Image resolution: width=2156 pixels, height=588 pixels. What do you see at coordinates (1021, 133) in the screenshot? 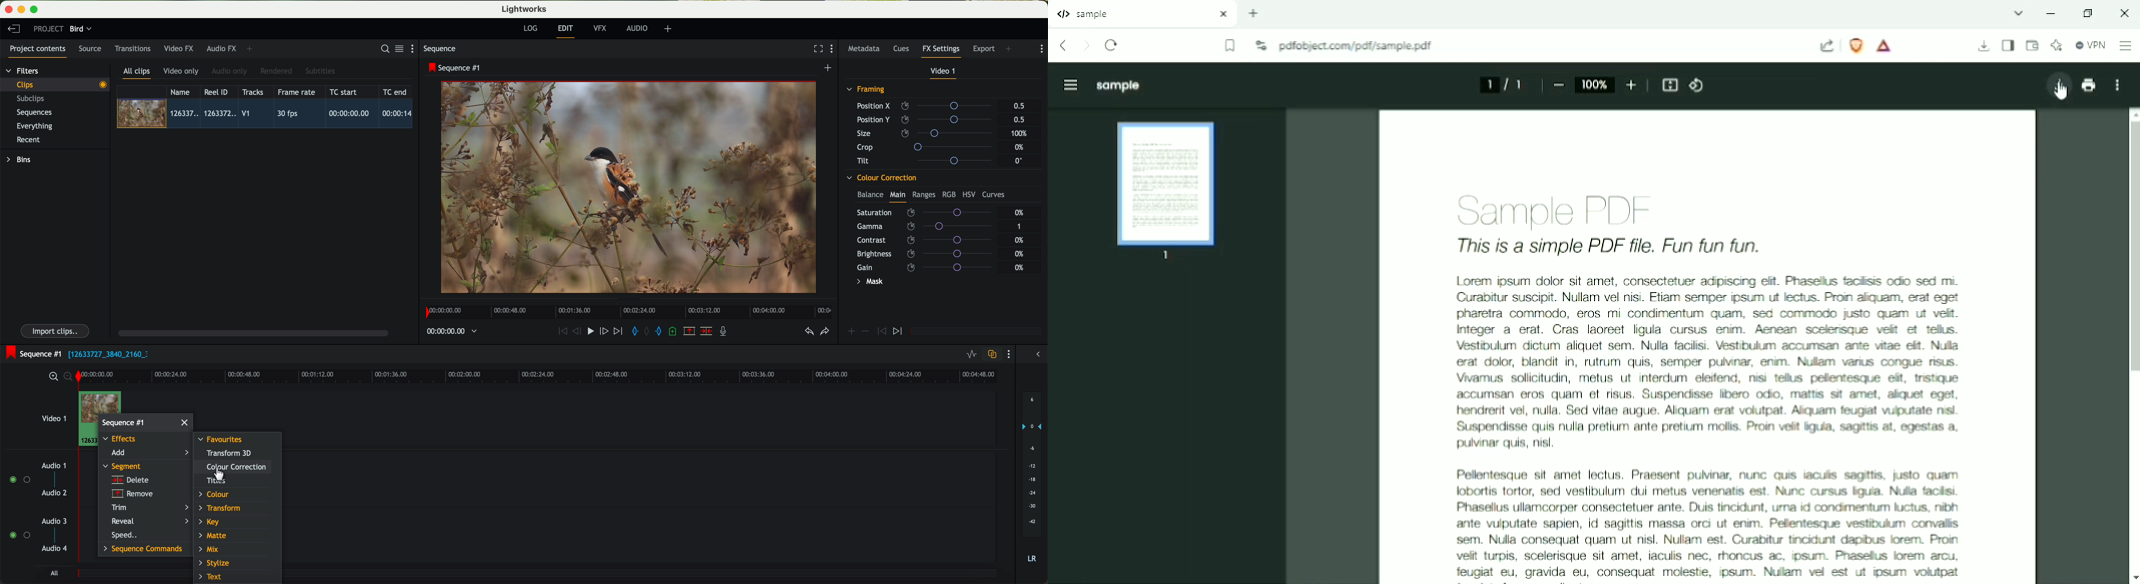
I see `100%` at bounding box center [1021, 133].